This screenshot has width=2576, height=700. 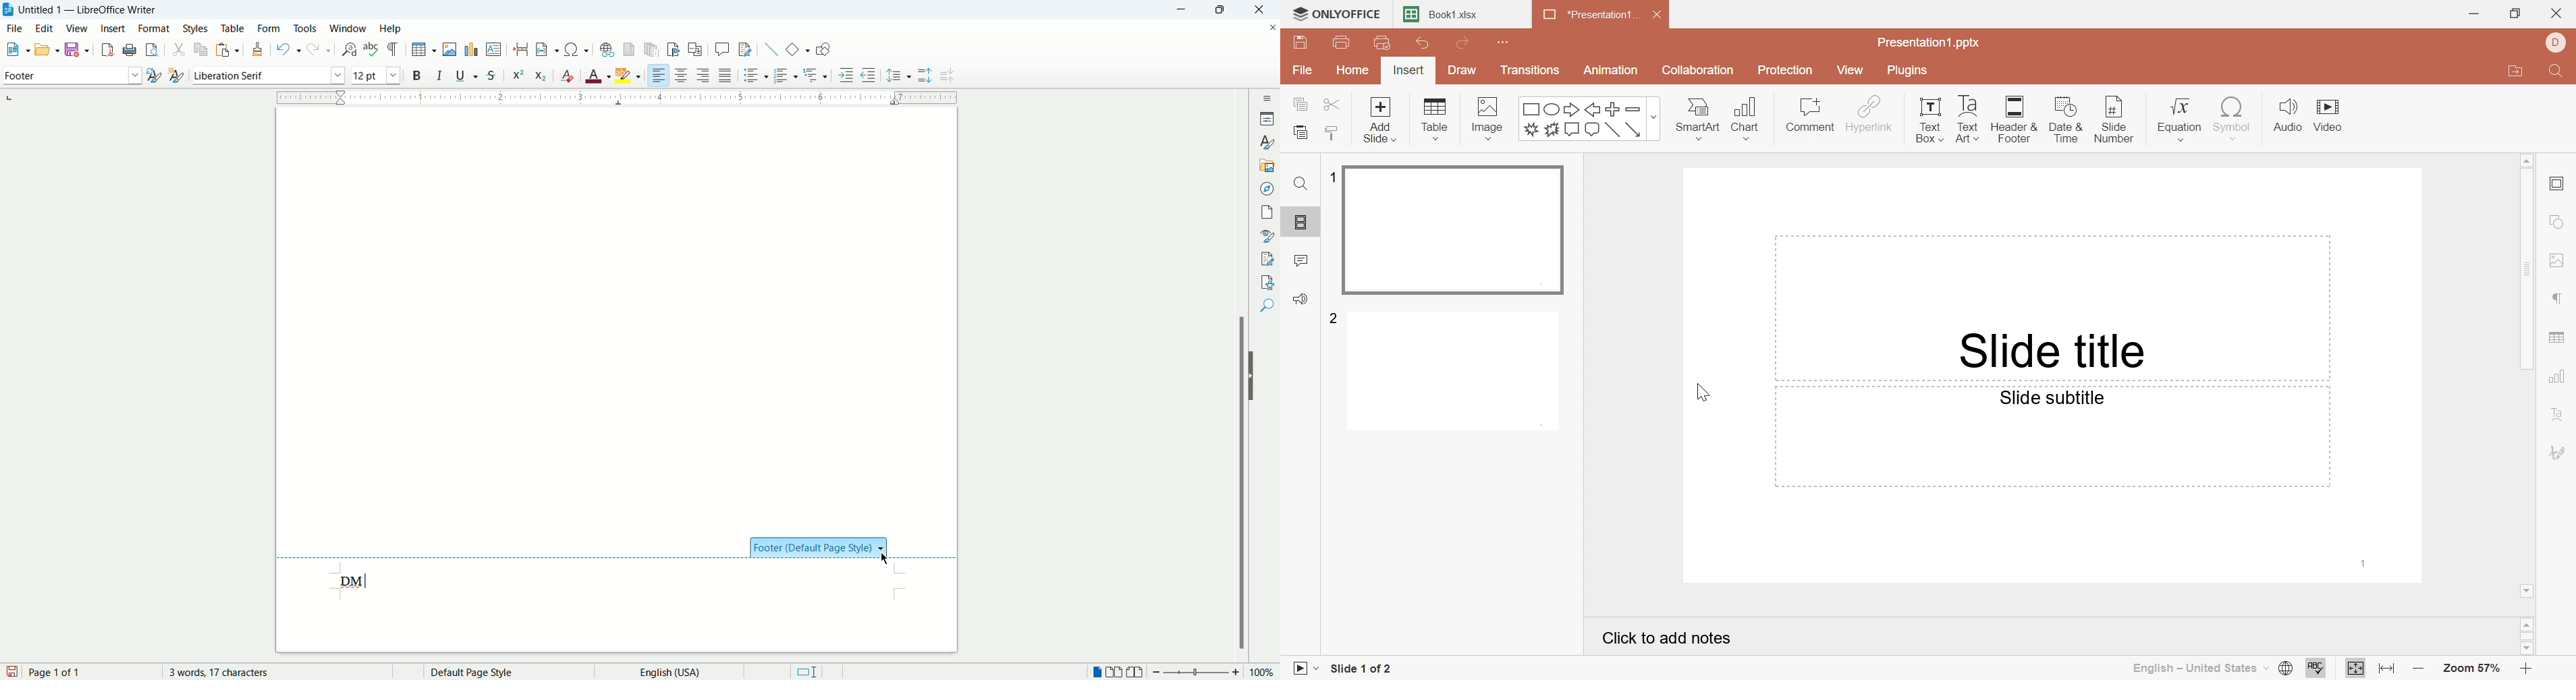 What do you see at coordinates (2199, 668) in the screenshot?
I see `English - United States` at bounding box center [2199, 668].